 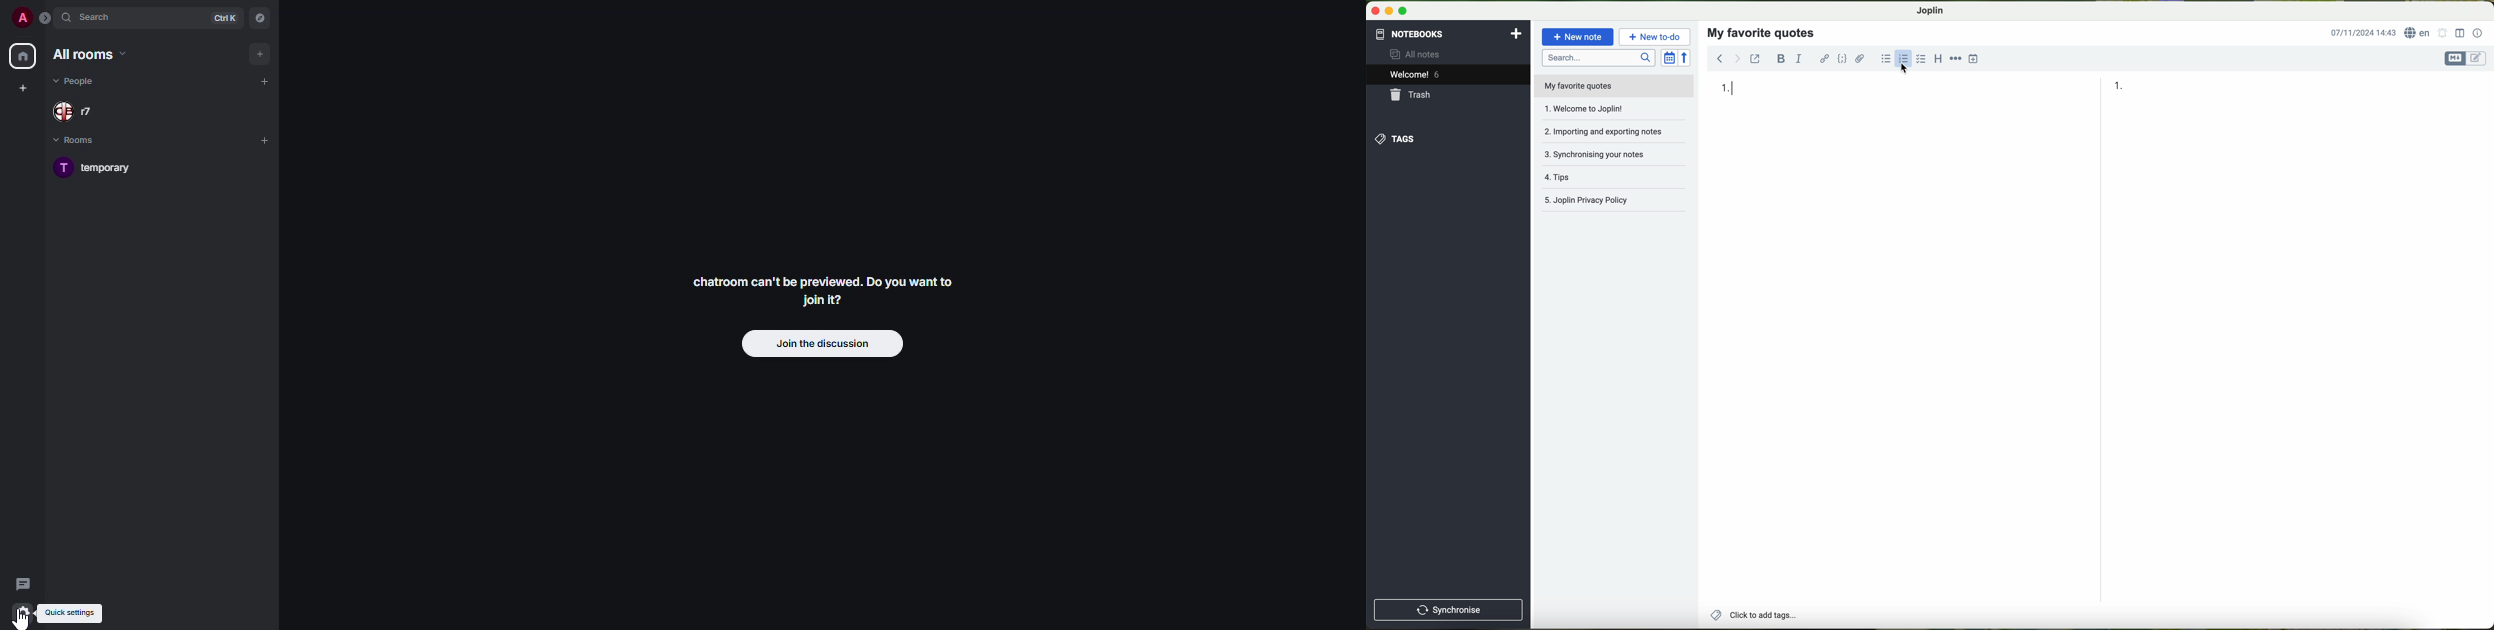 I want to click on heading, so click(x=1939, y=59).